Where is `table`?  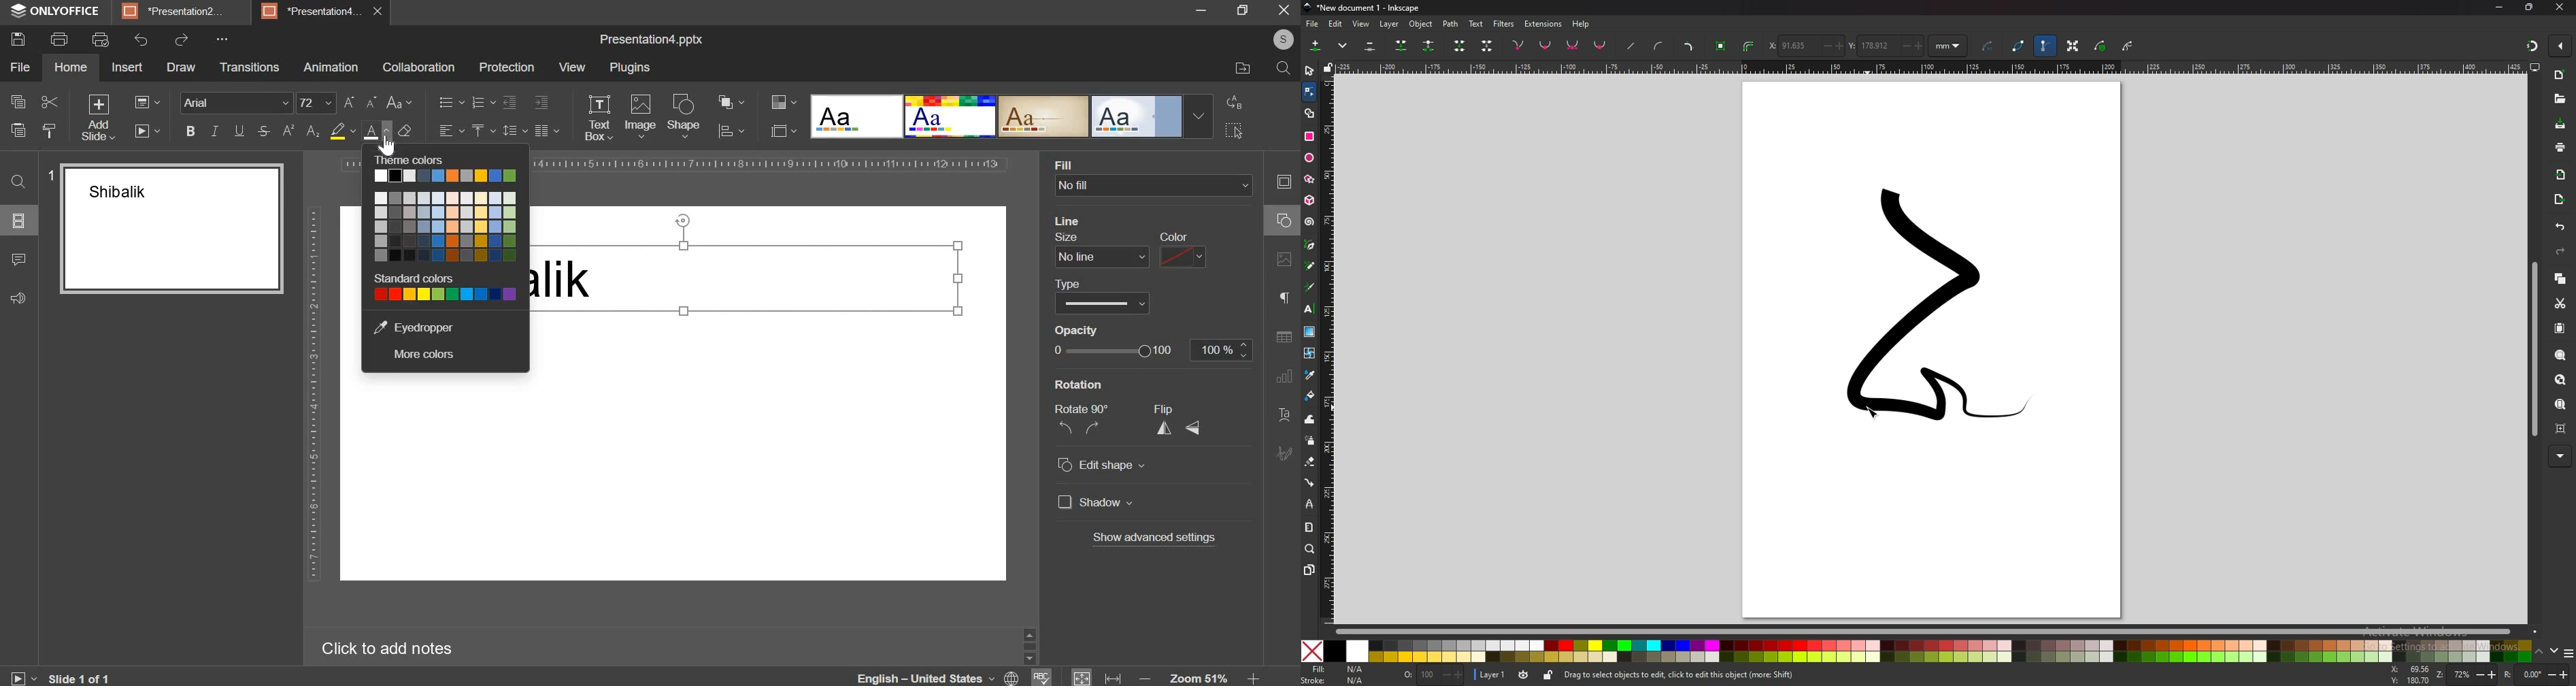 table is located at coordinates (1284, 341).